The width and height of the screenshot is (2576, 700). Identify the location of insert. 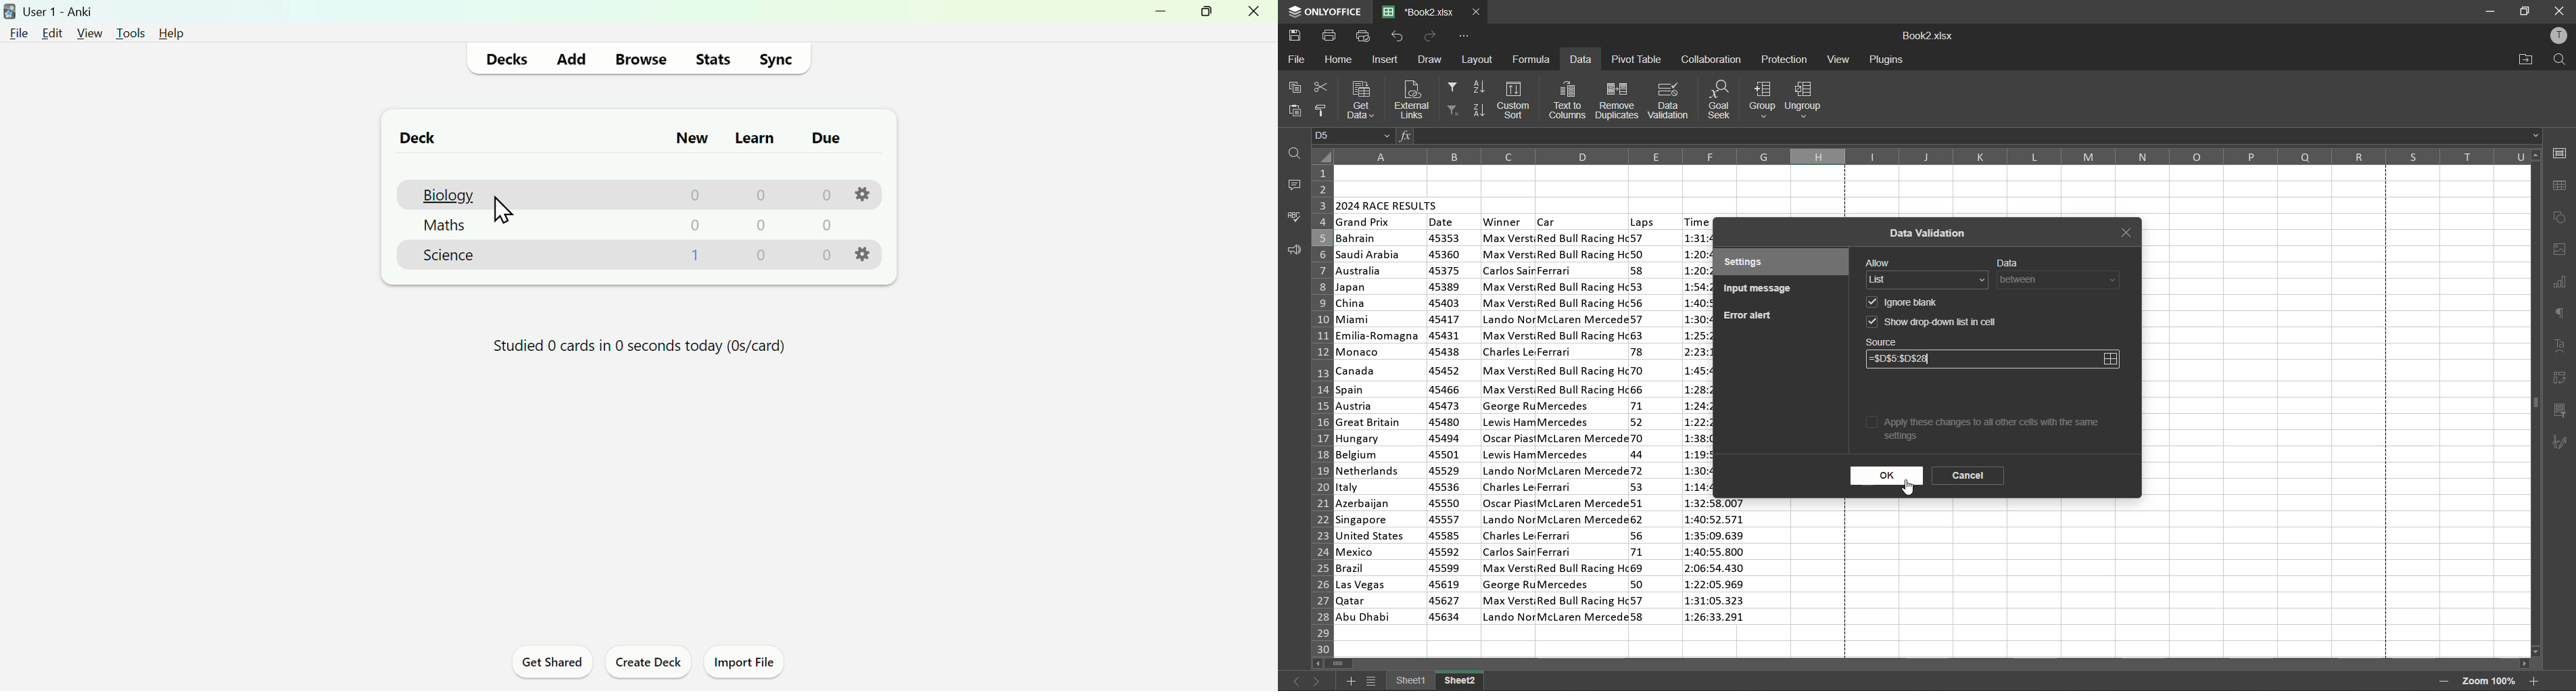
(1387, 59).